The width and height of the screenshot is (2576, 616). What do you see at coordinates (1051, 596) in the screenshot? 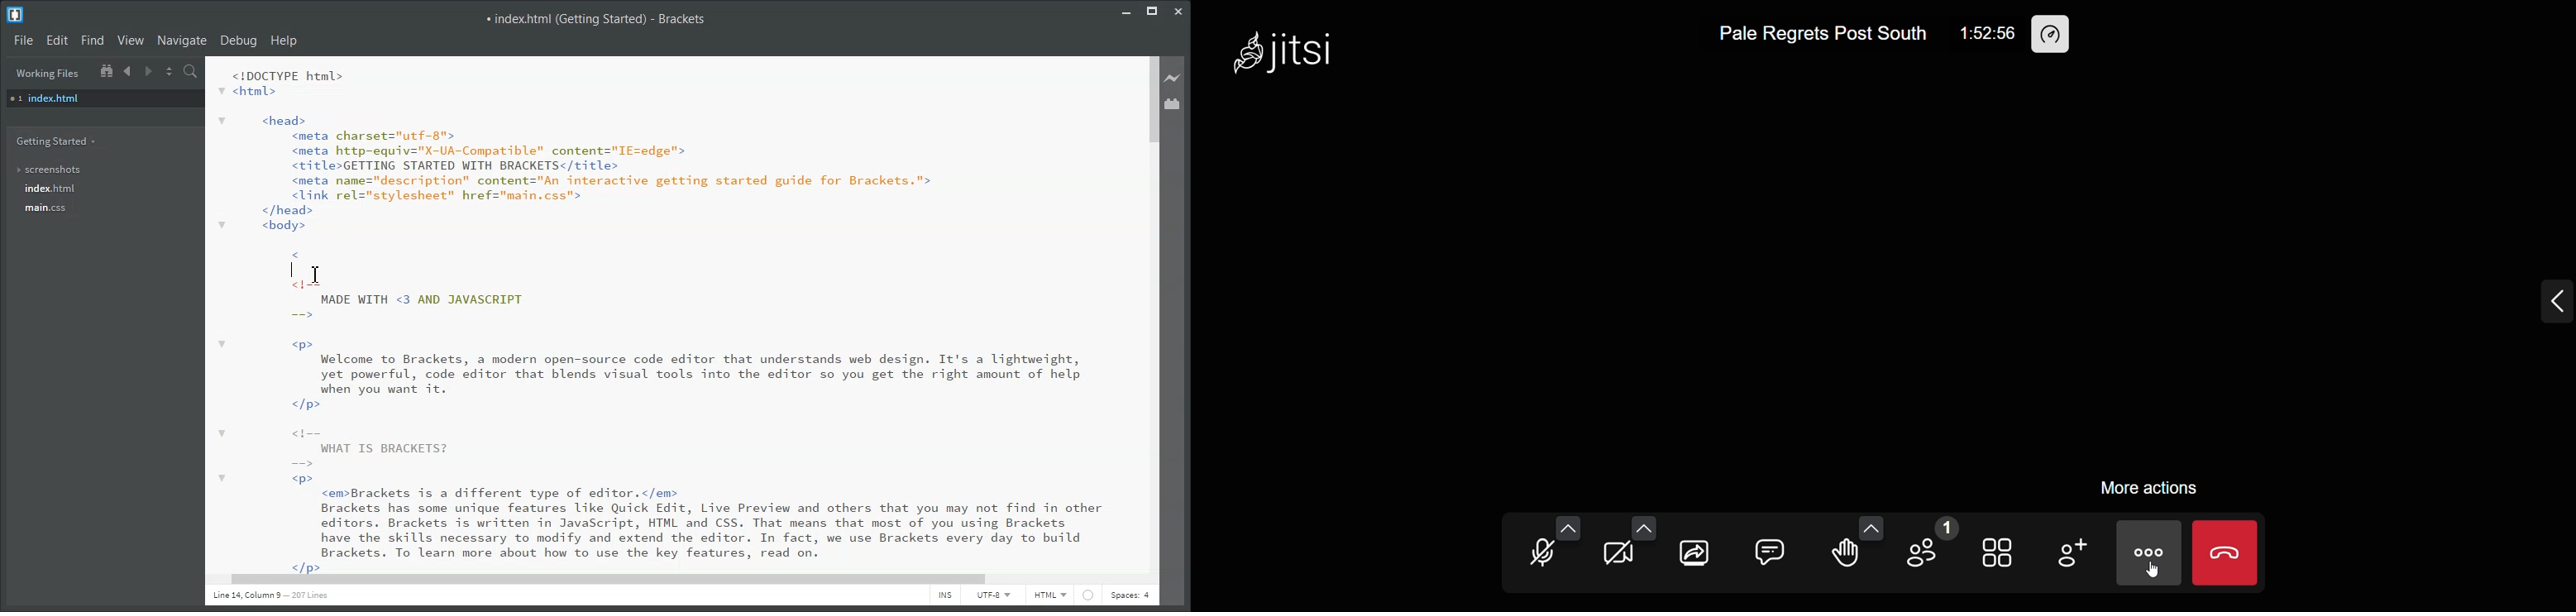
I see `HTML` at bounding box center [1051, 596].